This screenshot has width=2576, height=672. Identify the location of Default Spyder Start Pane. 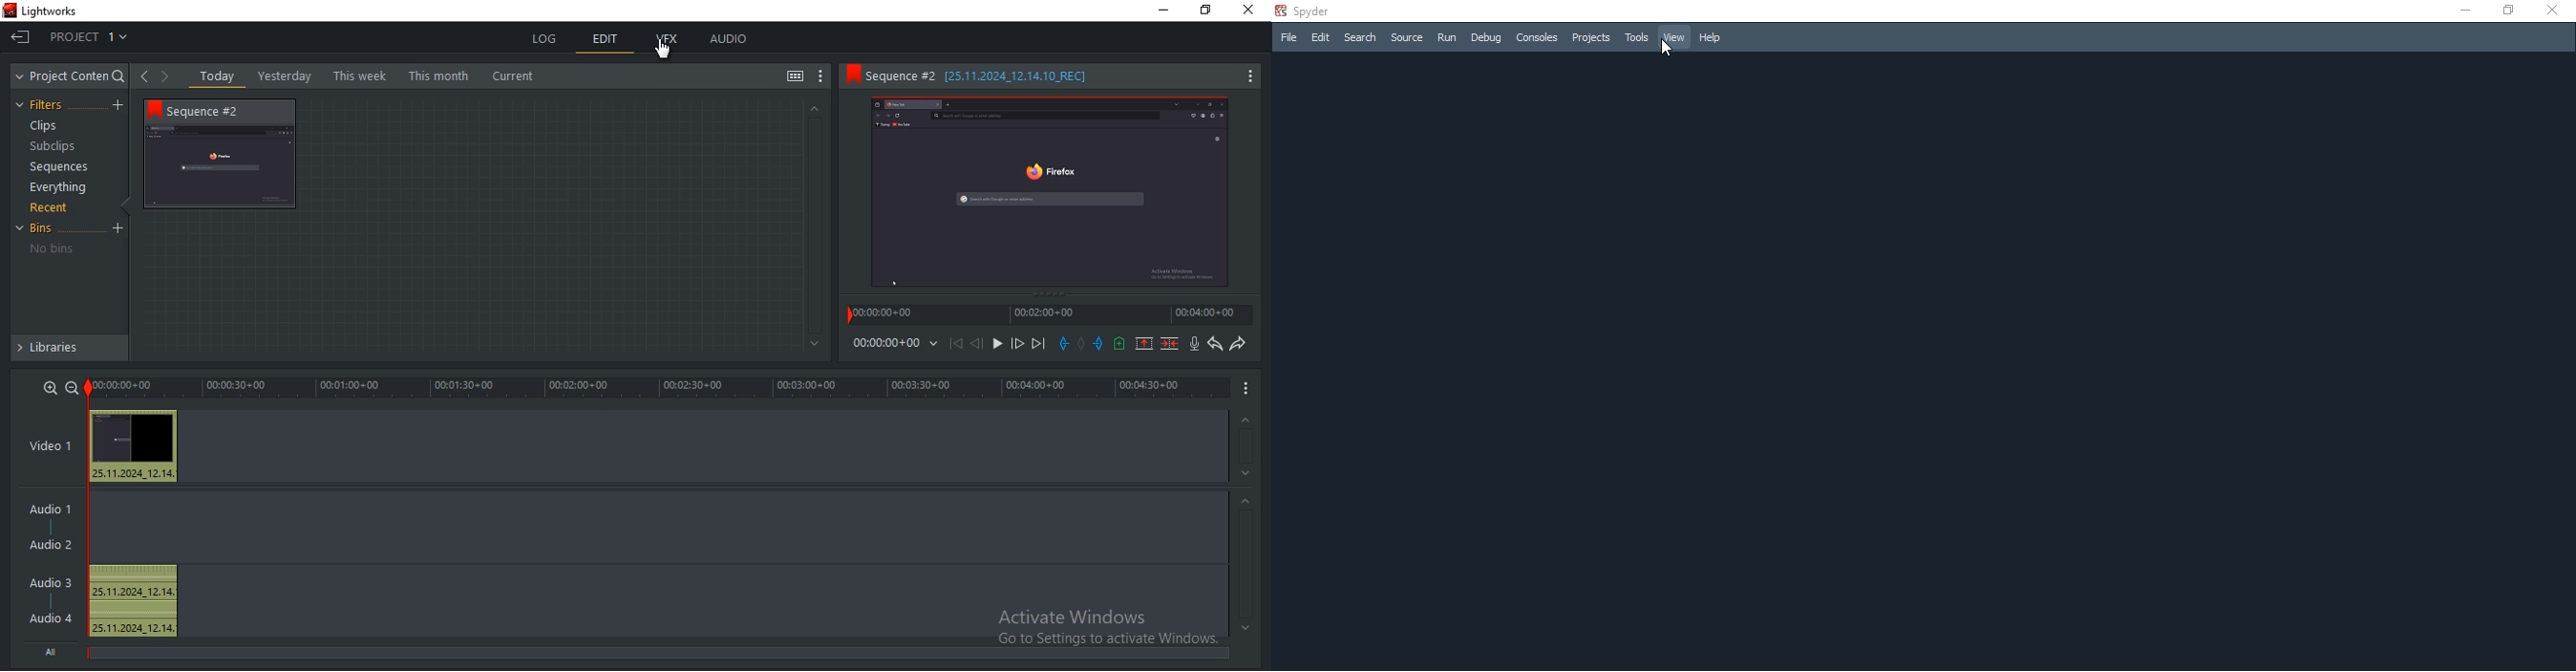
(1922, 364).